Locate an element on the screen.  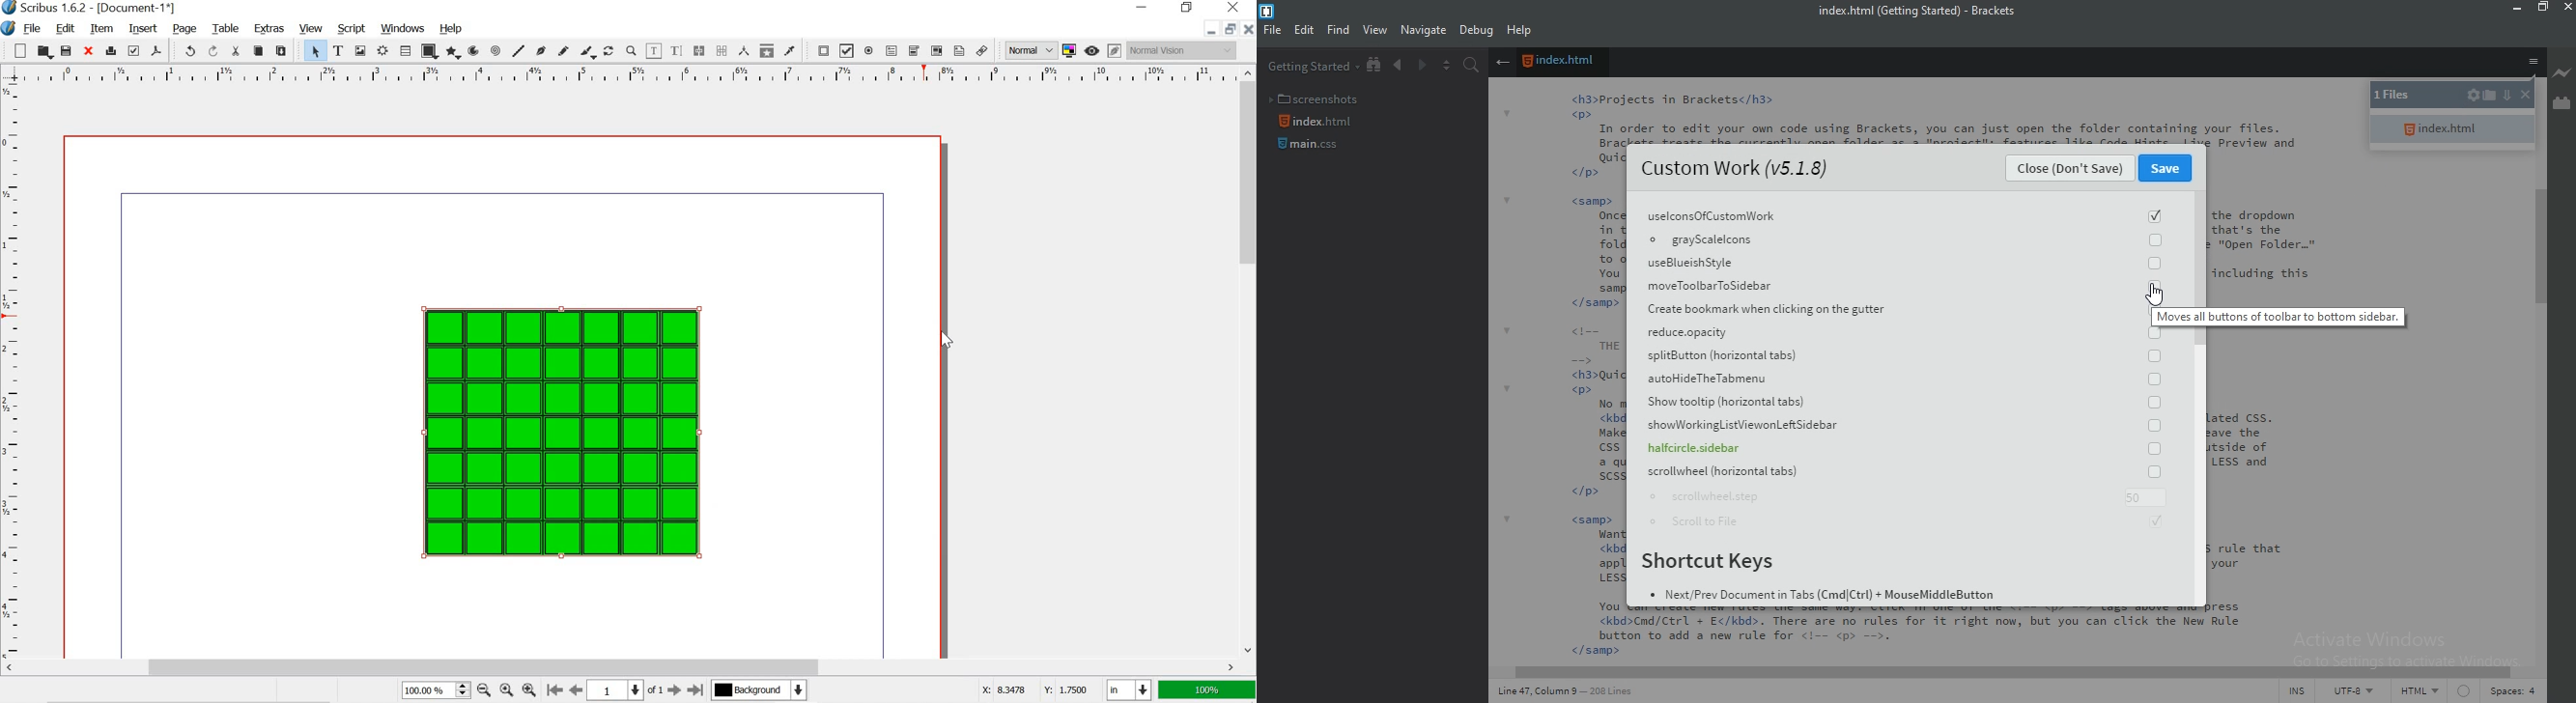
normal is located at coordinates (1027, 48).